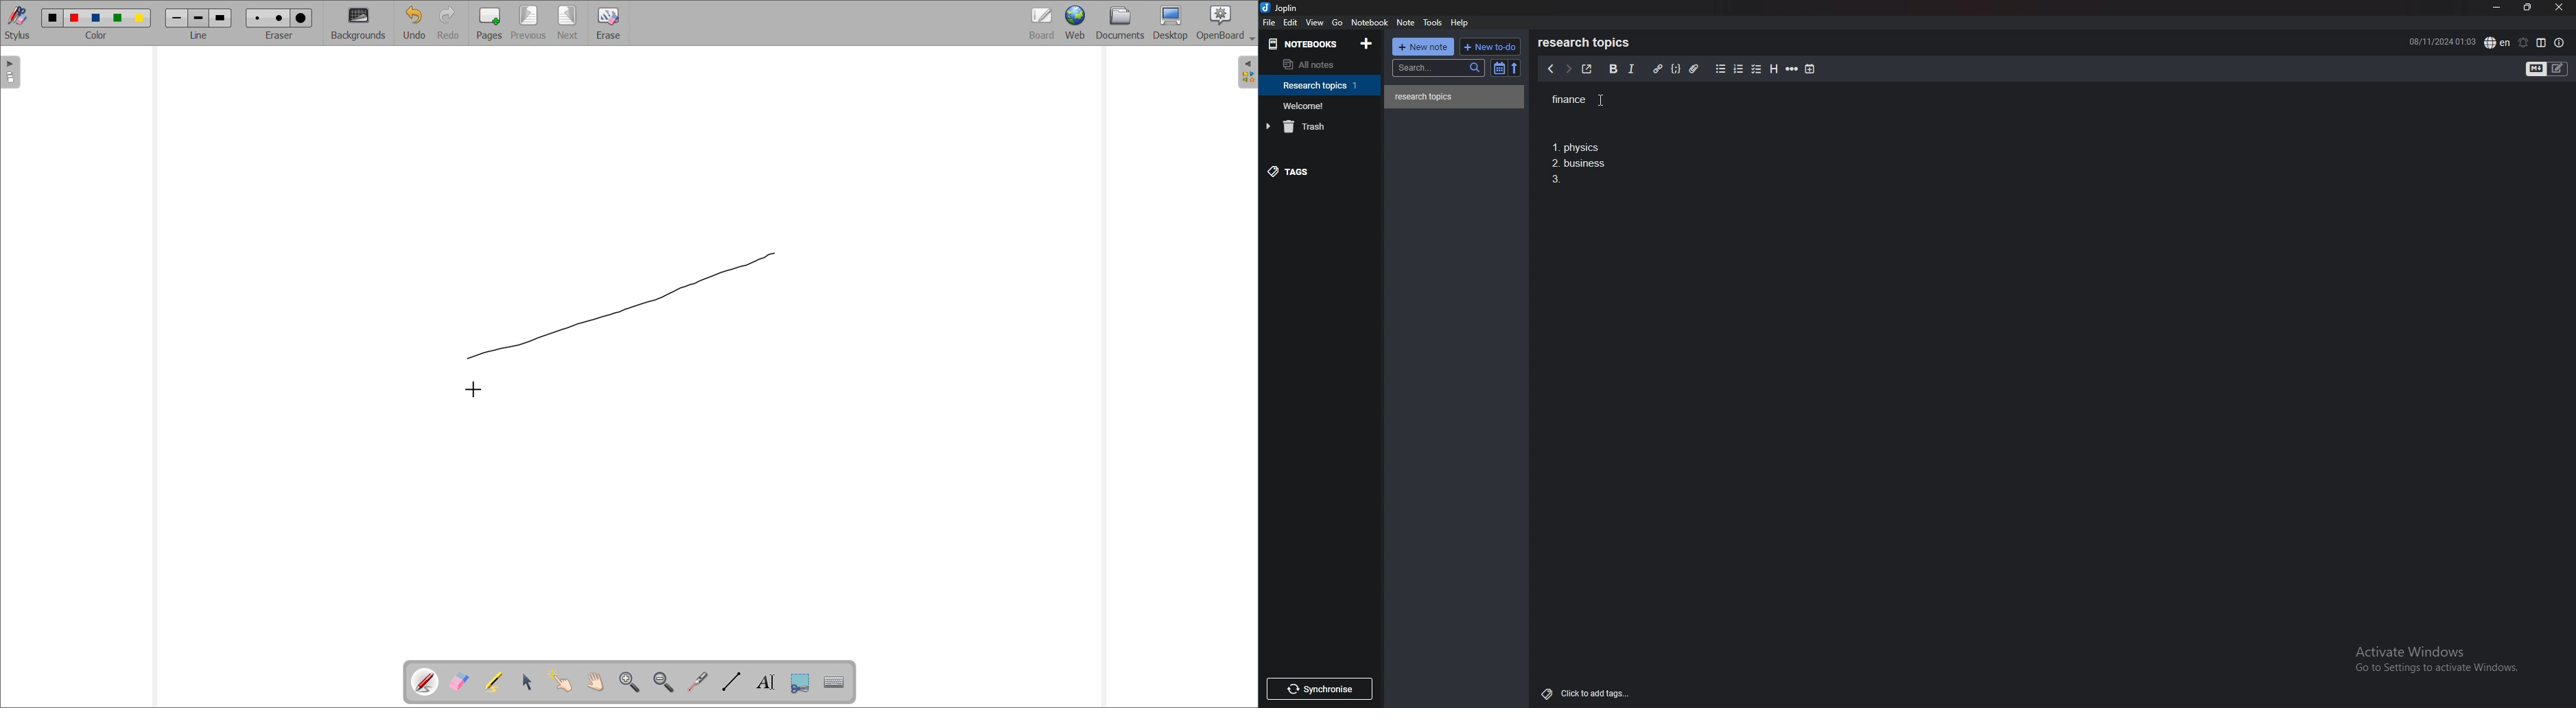 This screenshot has height=728, width=2576. Describe the element at coordinates (2560, 43) in the screenshot. I see `note properties` at that location.